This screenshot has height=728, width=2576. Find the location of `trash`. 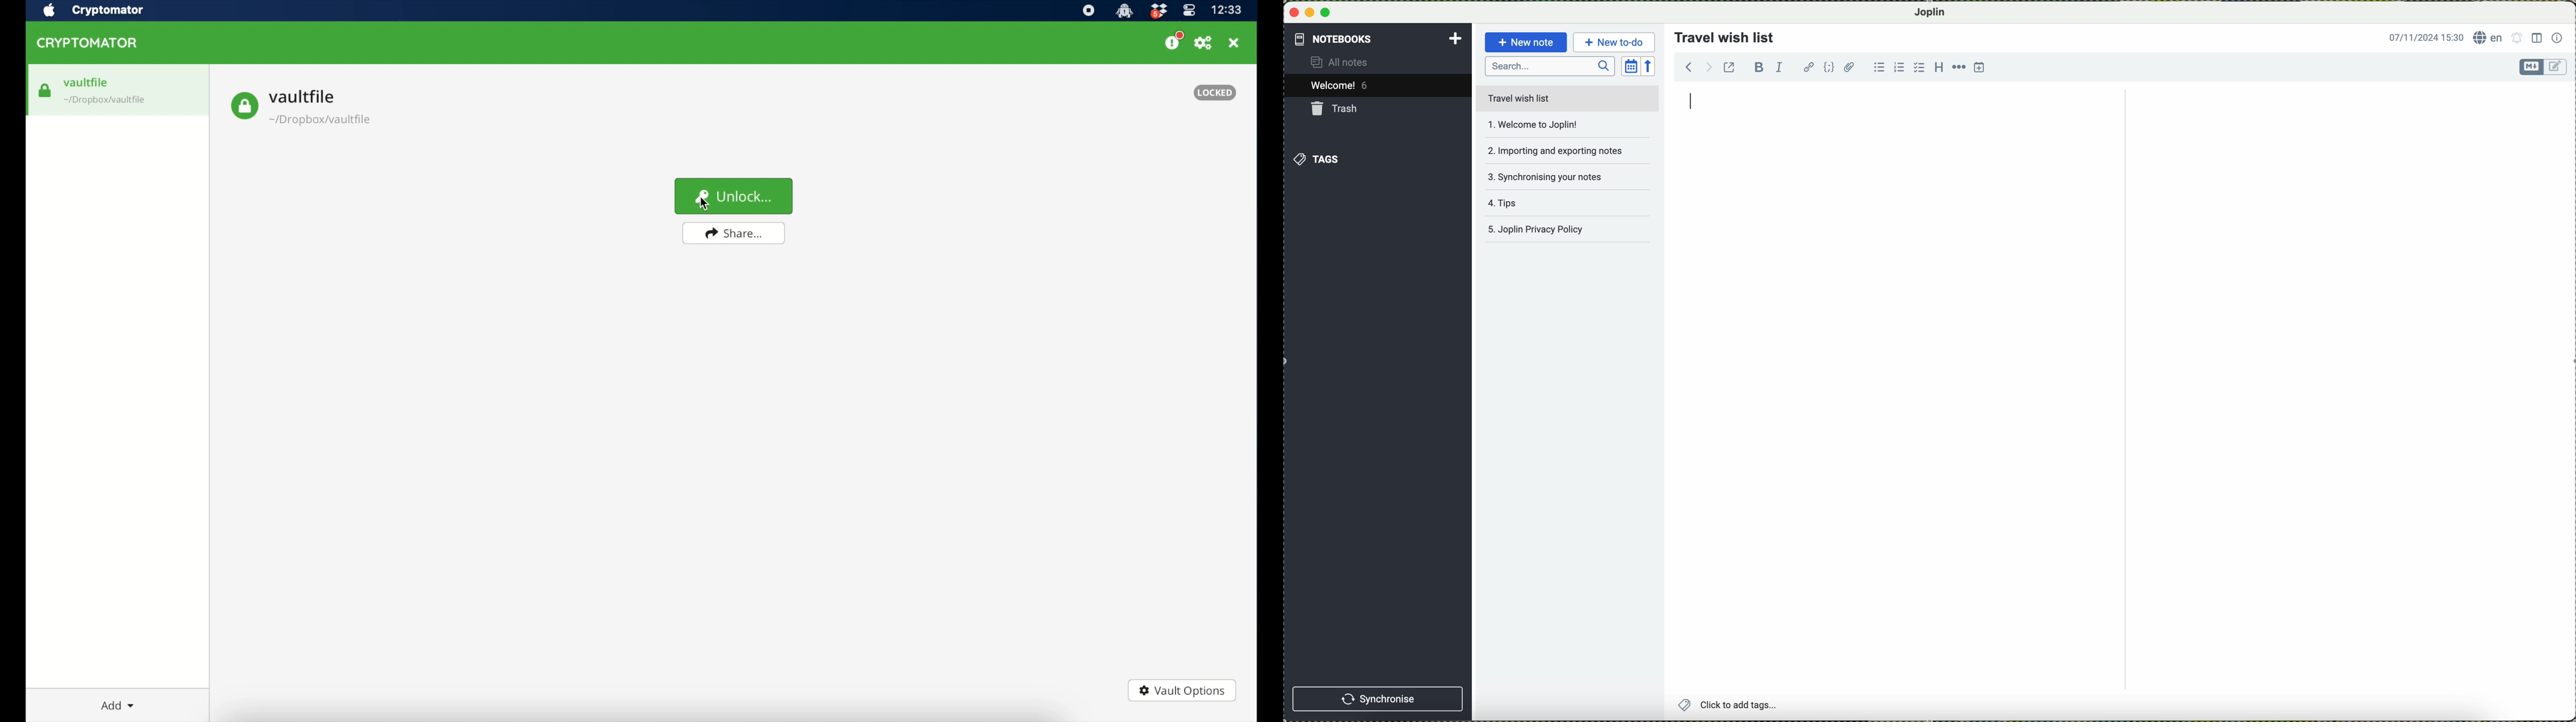

trash is located at coordinates (1336, 108).